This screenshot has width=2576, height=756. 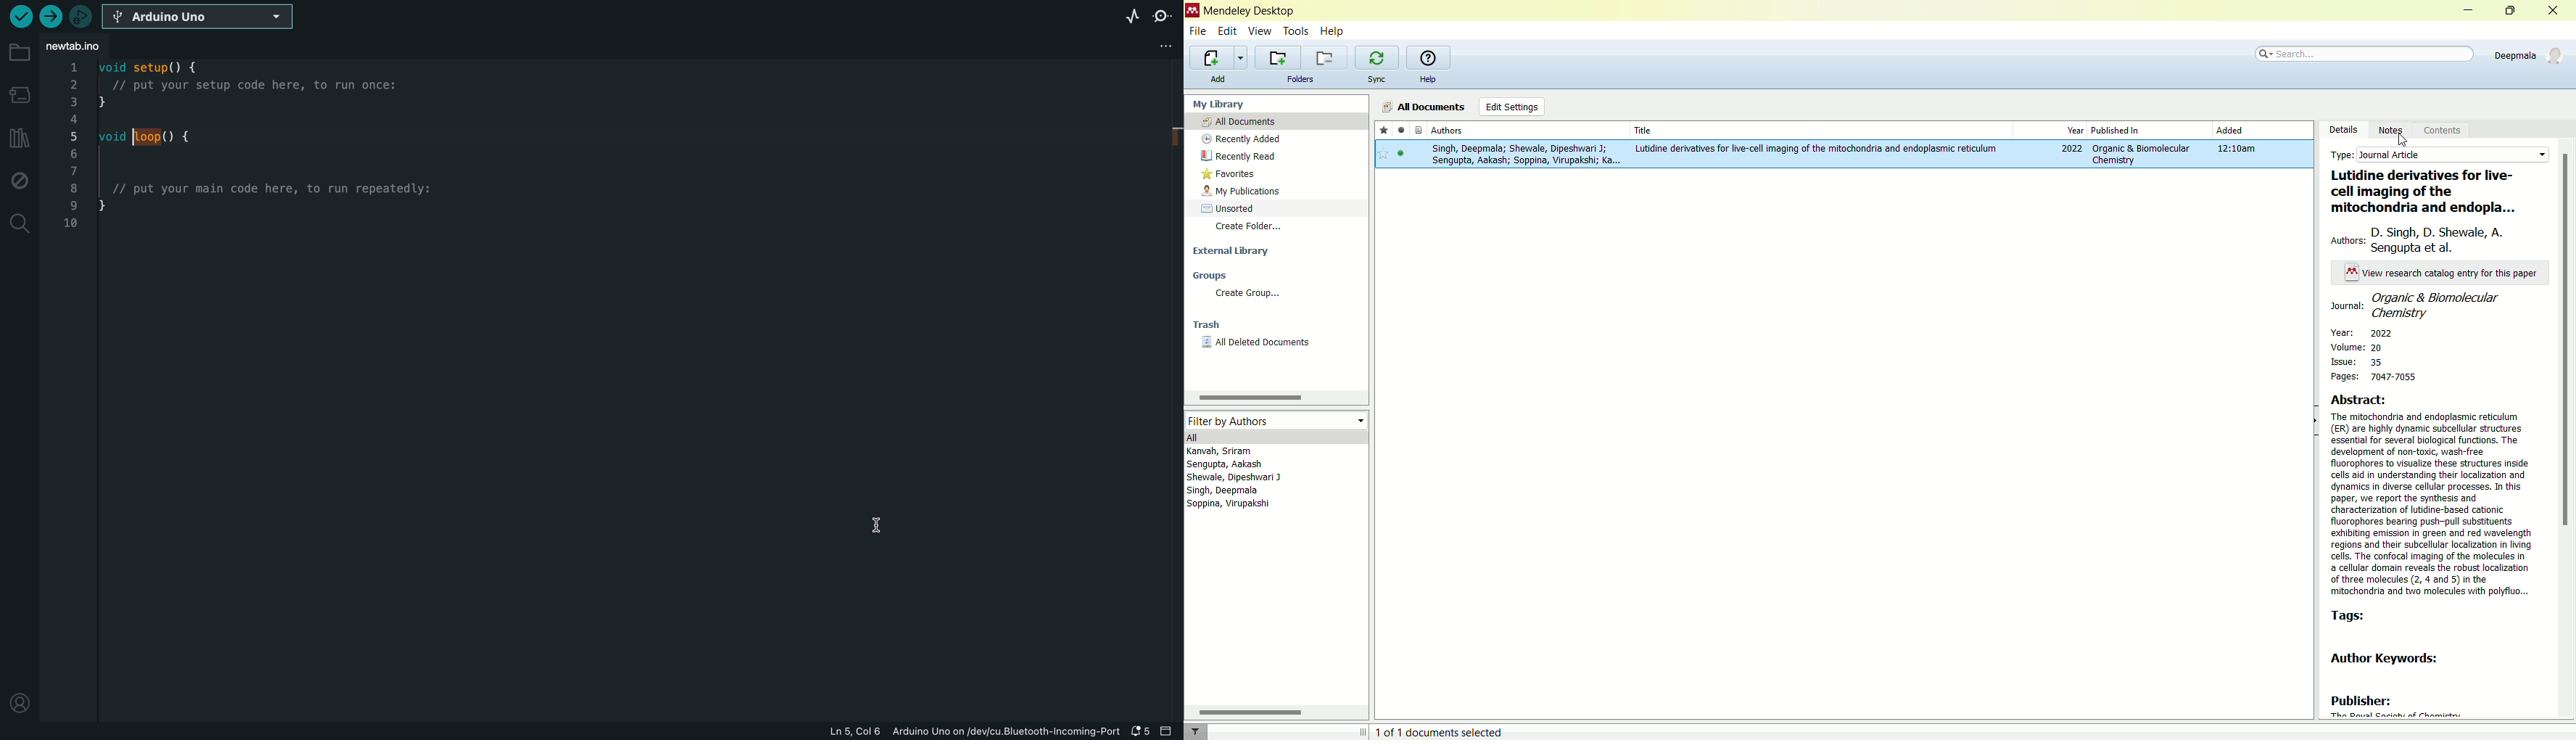 I want to click on The mitochondria and endoplasmic reticulum(ER) are highly dynamic subcellular structuresessential for several biological functions. The development of non-toxic, wash-free fluorophores to visualize these structures inside cells aid in understanding their localization and dynamics in diverse cellular processes. In this paper, we report the synthesis and characterization of utidine-based cationic fluorophores bearing push-pull substituents exhibiting emission in green and red wavelength regions and their subcellular localization in living cells, The confocal imaging of the molecules in a cellular domain reveals the robust localization of three molecules (2, 4 and 5) in the mitochondria and two molecules with polyfiuo..., so click(x=2433, y=506).